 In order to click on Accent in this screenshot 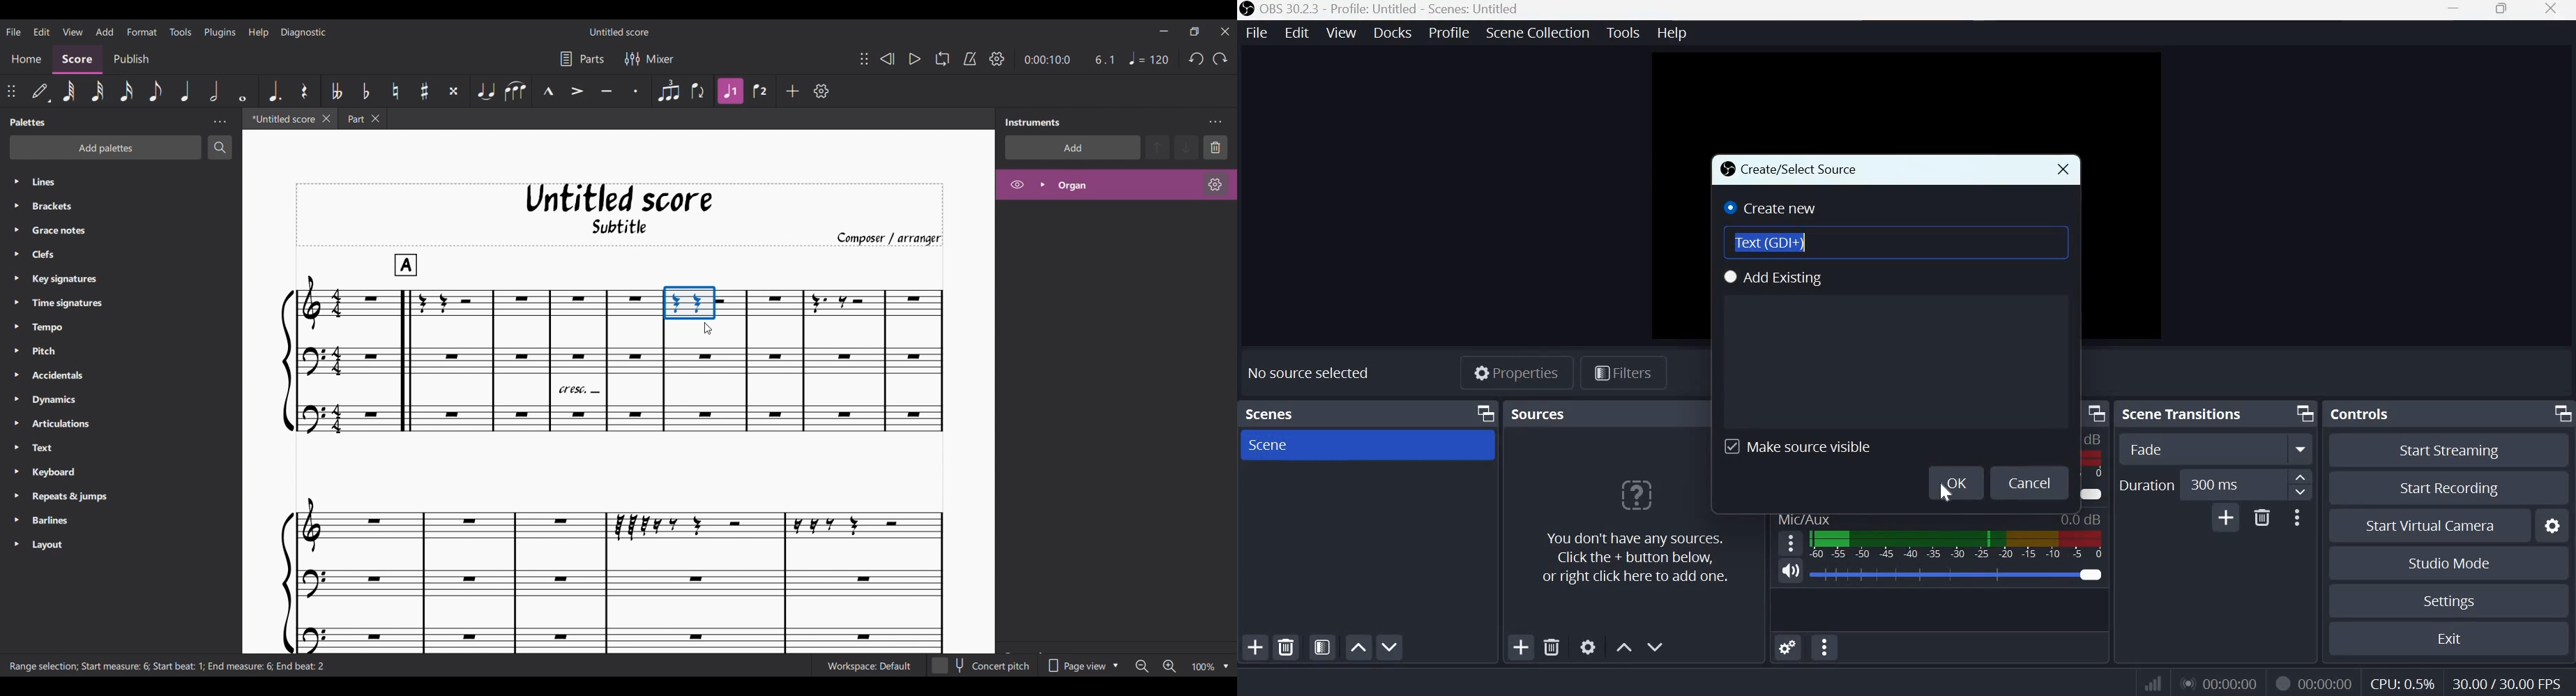, I will do `click(577, 92)`.